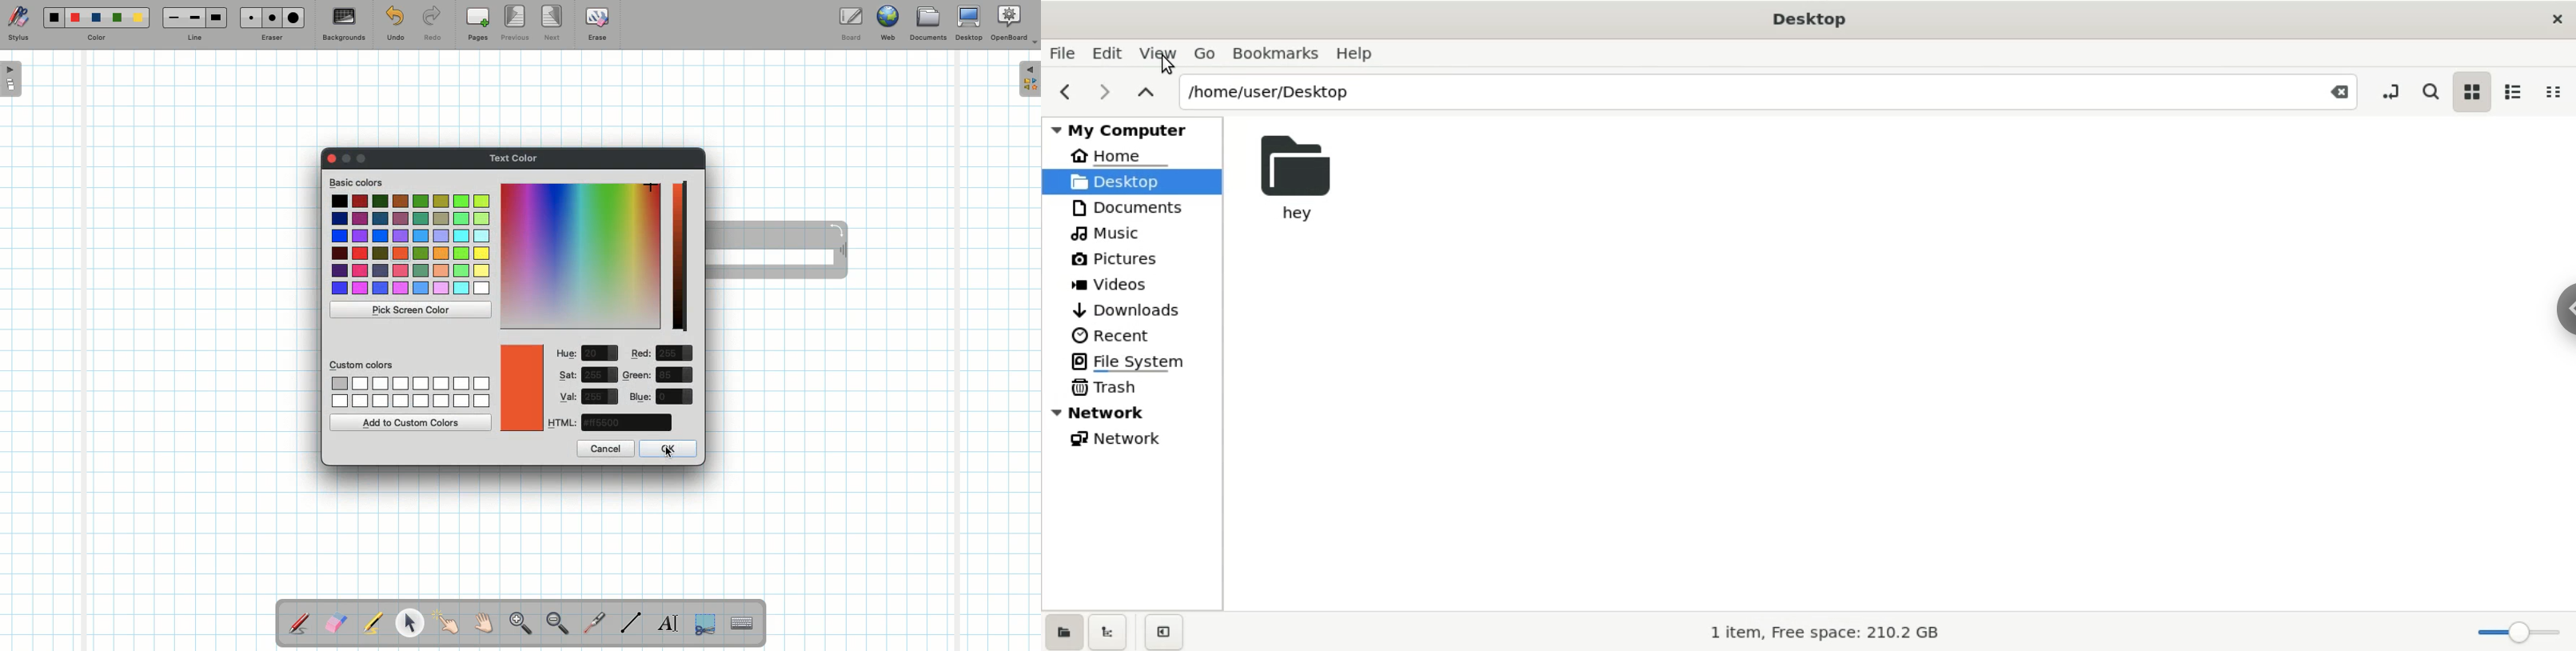 This screenshot has width=2576, height=672. I want to click on Color, so click(95, 38).